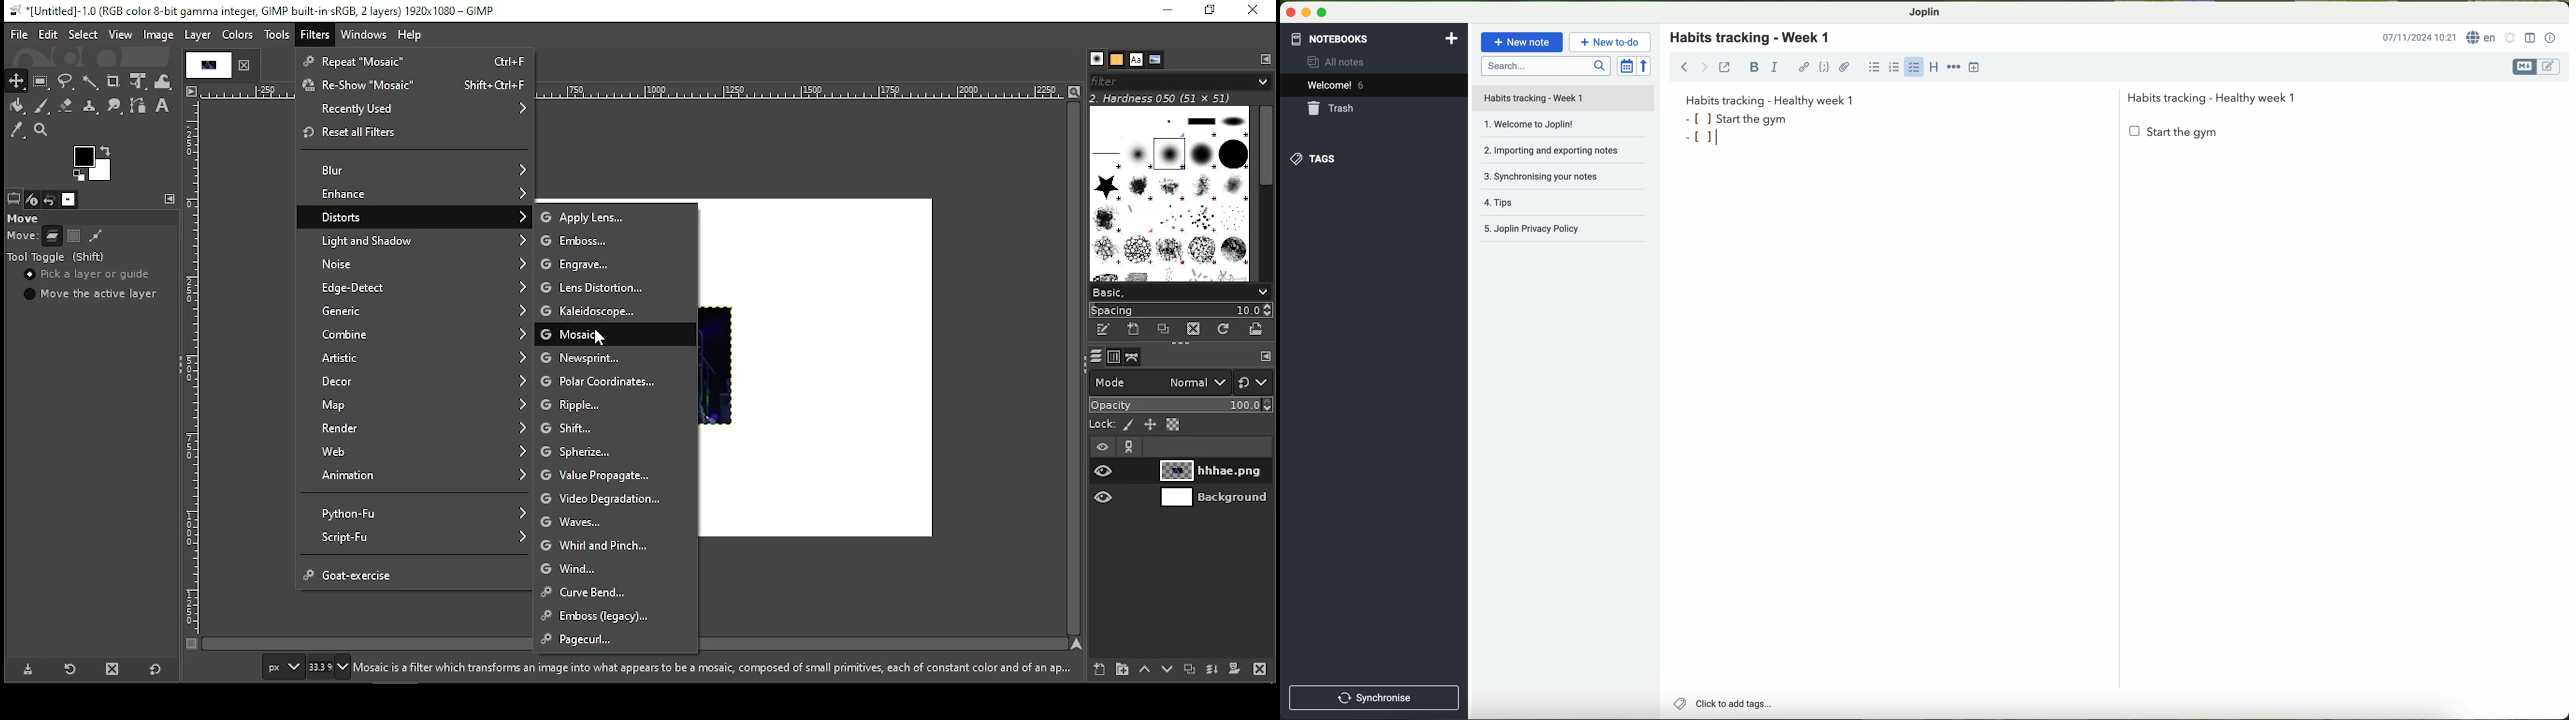 The image size is (2576, 728). What do you see at coordinates (12, 199) in the screenshot?
I see `tool options` at bounding box center [12, 199].